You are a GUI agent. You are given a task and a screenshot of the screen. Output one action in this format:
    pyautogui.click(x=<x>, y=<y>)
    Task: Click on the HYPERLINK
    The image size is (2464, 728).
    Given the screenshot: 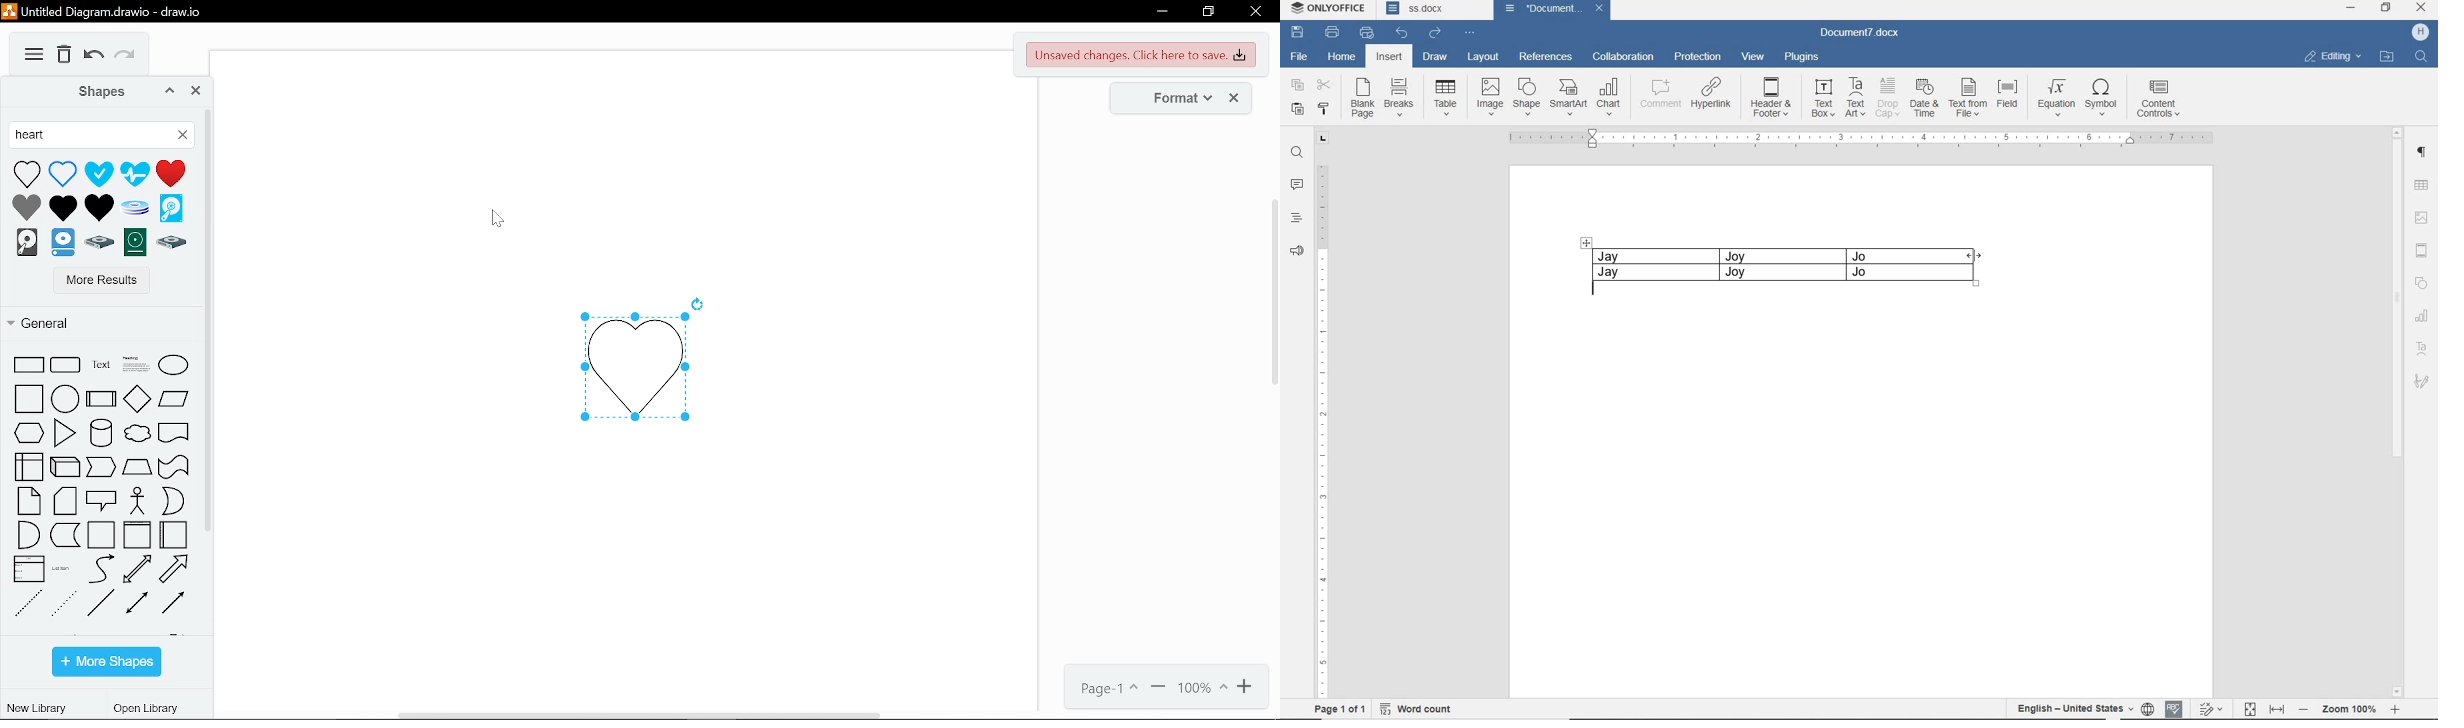 What is the action you would take?
    pyautogui.click(x=1712, y=96)
    